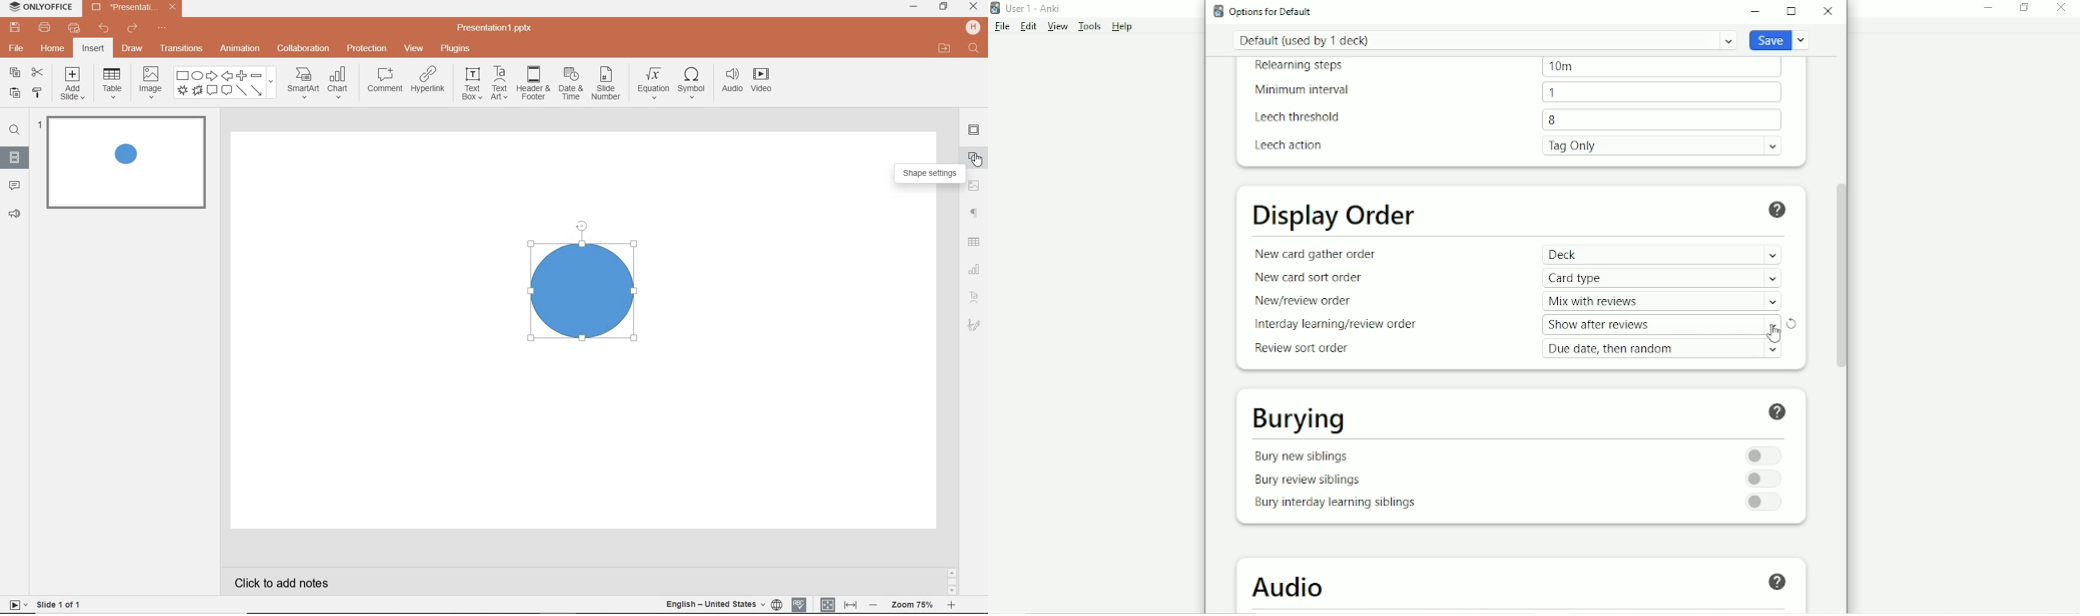 Image resolution: width=2100 pixels, height=616 pixels. What do you see at coordinates (1989, 9) in the screenshot?
I see `Minimize` at bounding box center [1989, 9].